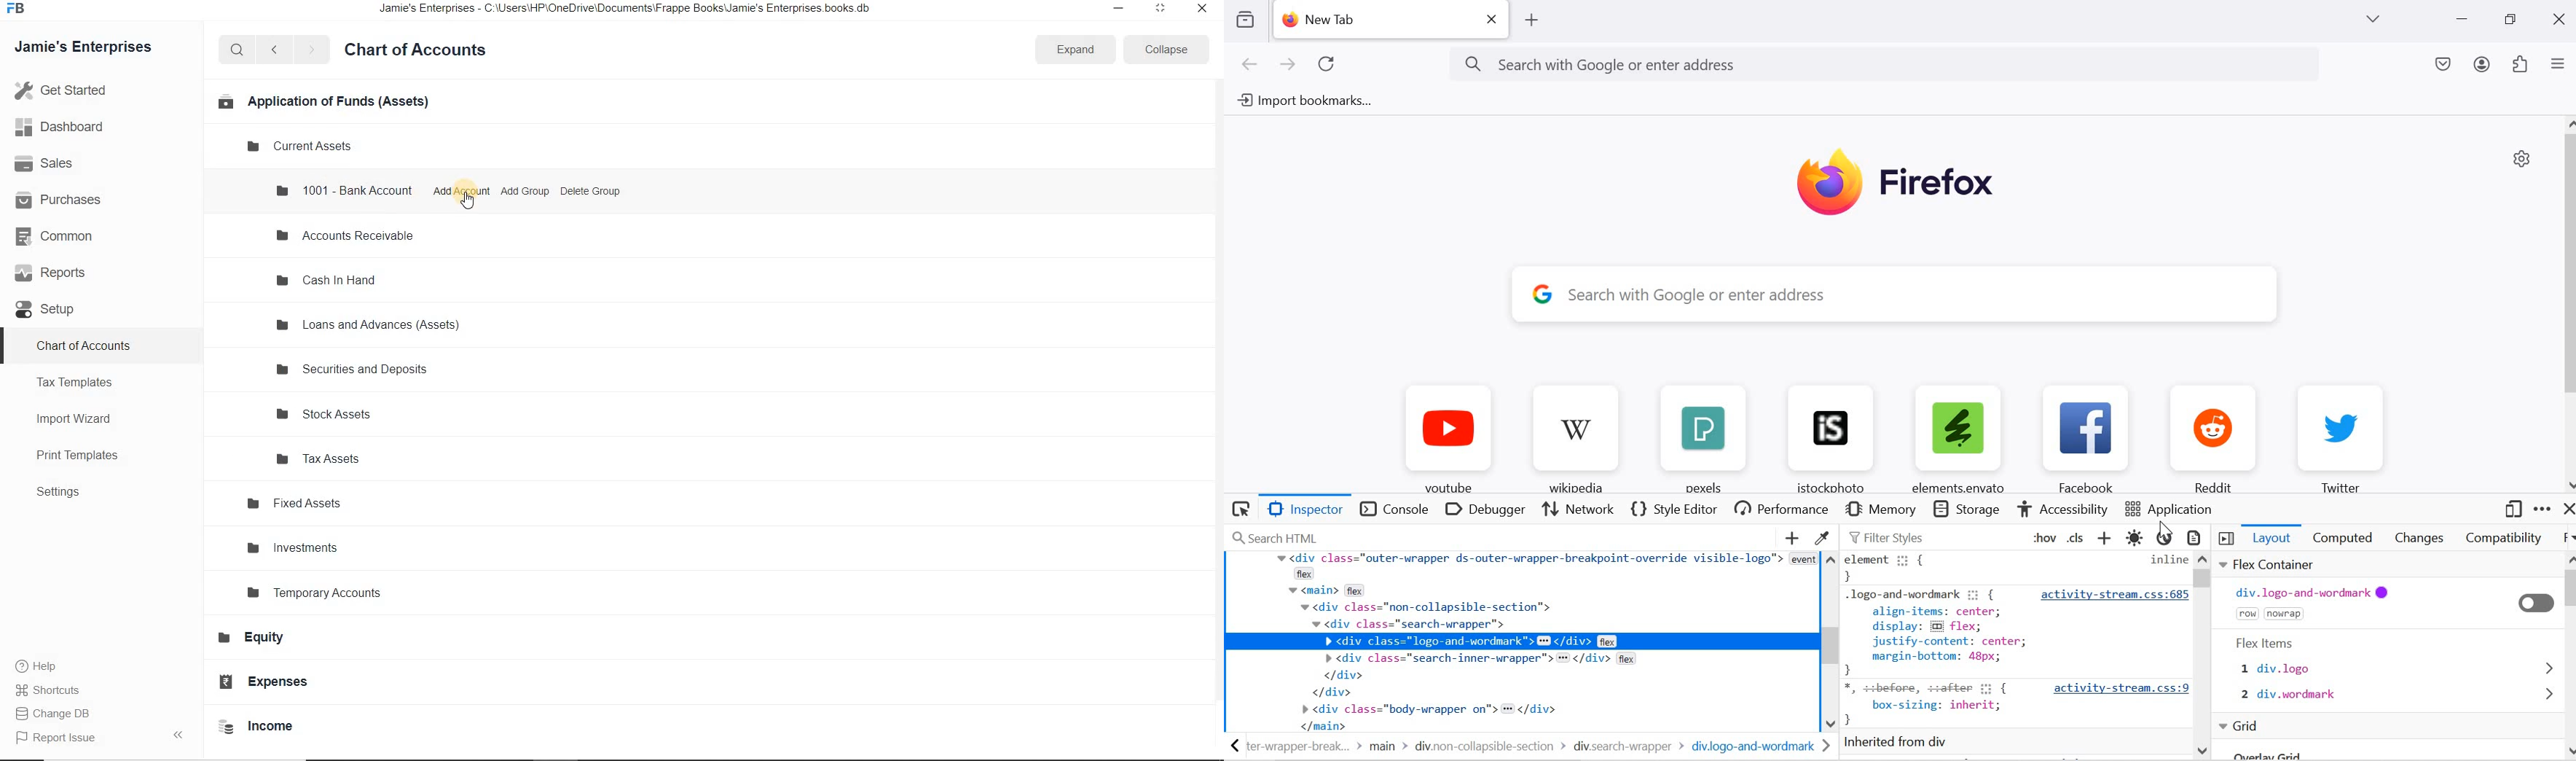 The width and height of the screenshot is (2576, 784). What do you see at coordinates (1159, 8) in the screenshot?
I see `maximize` at bounding box center [1159, 8].